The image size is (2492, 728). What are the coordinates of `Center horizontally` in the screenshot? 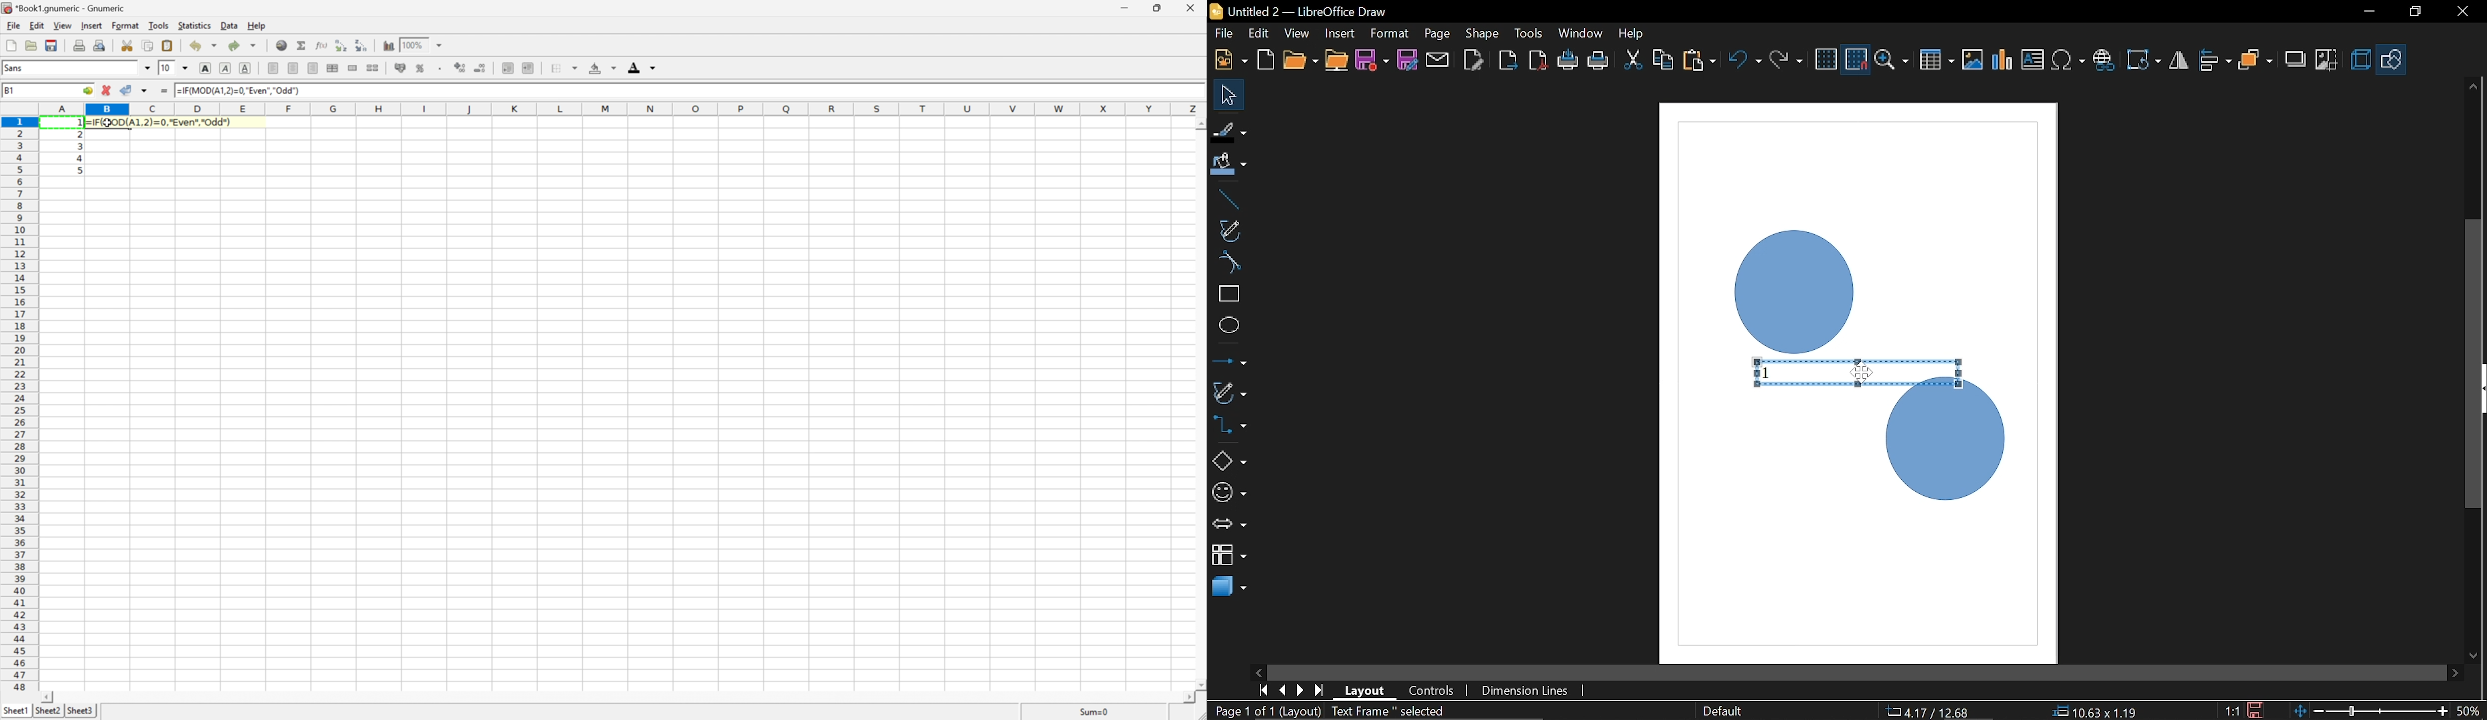 It's located at (293, 67).